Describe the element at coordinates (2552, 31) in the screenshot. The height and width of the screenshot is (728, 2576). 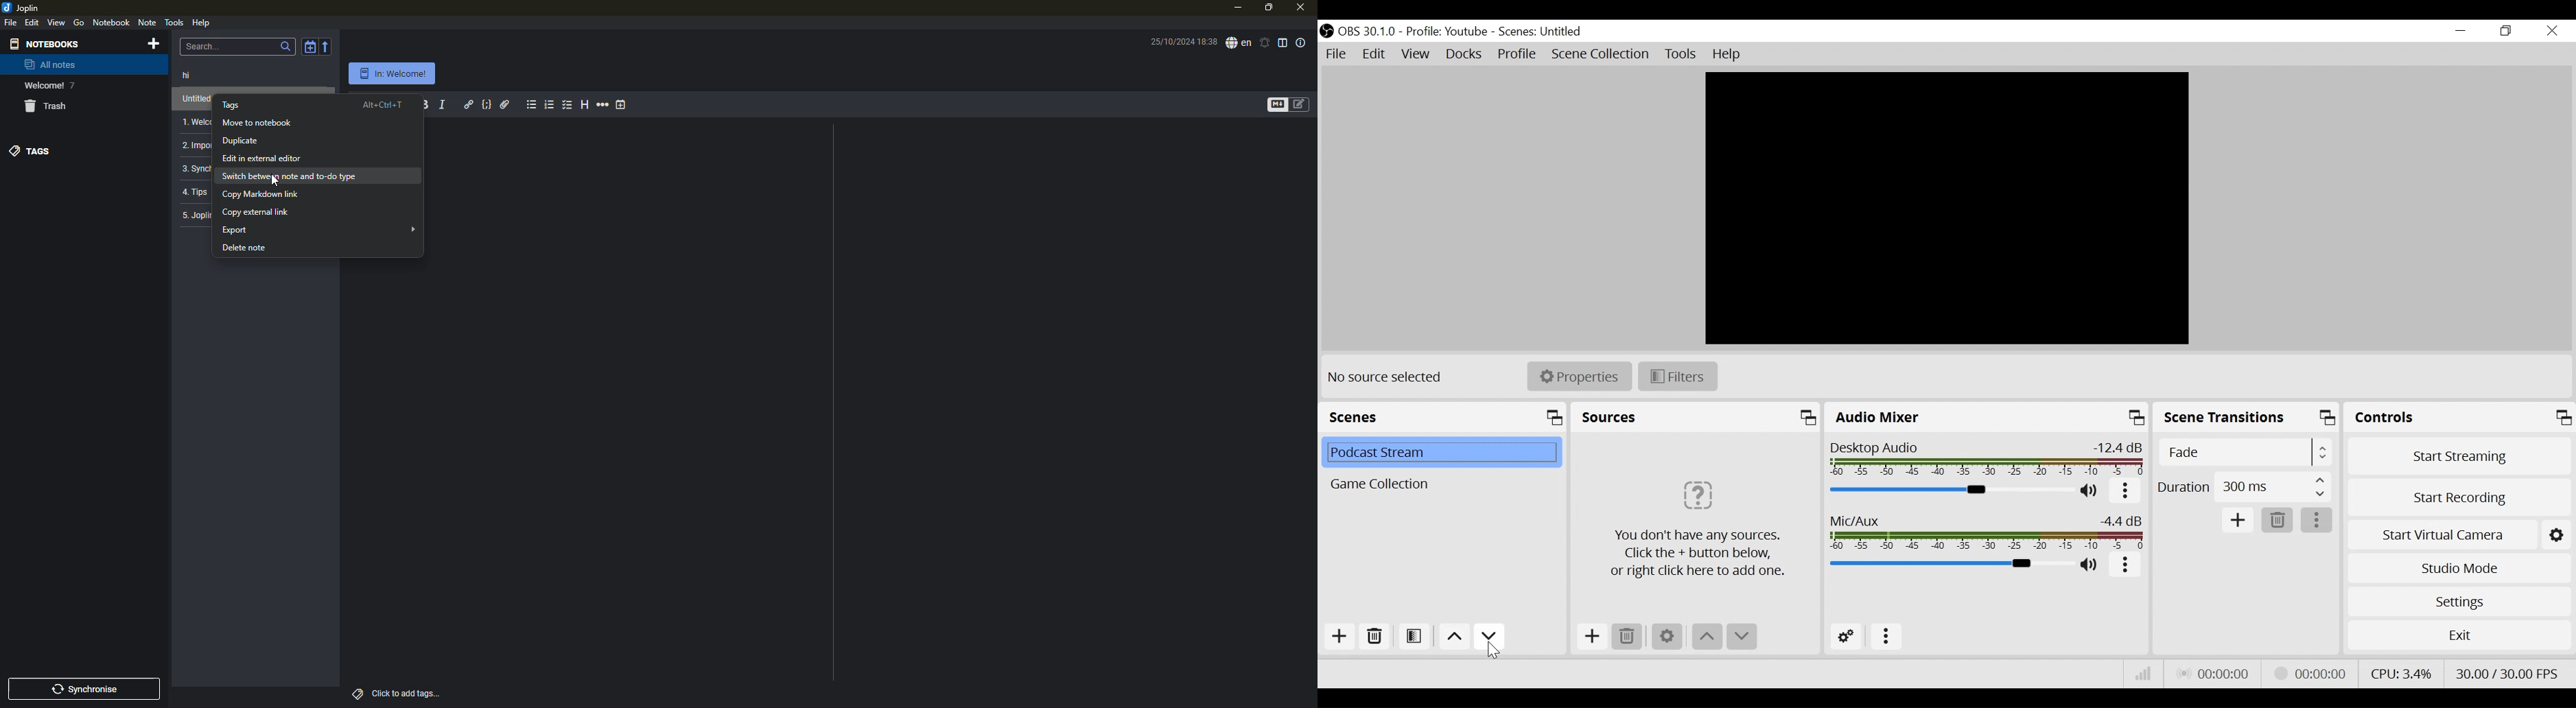
I see `Close` at that location.